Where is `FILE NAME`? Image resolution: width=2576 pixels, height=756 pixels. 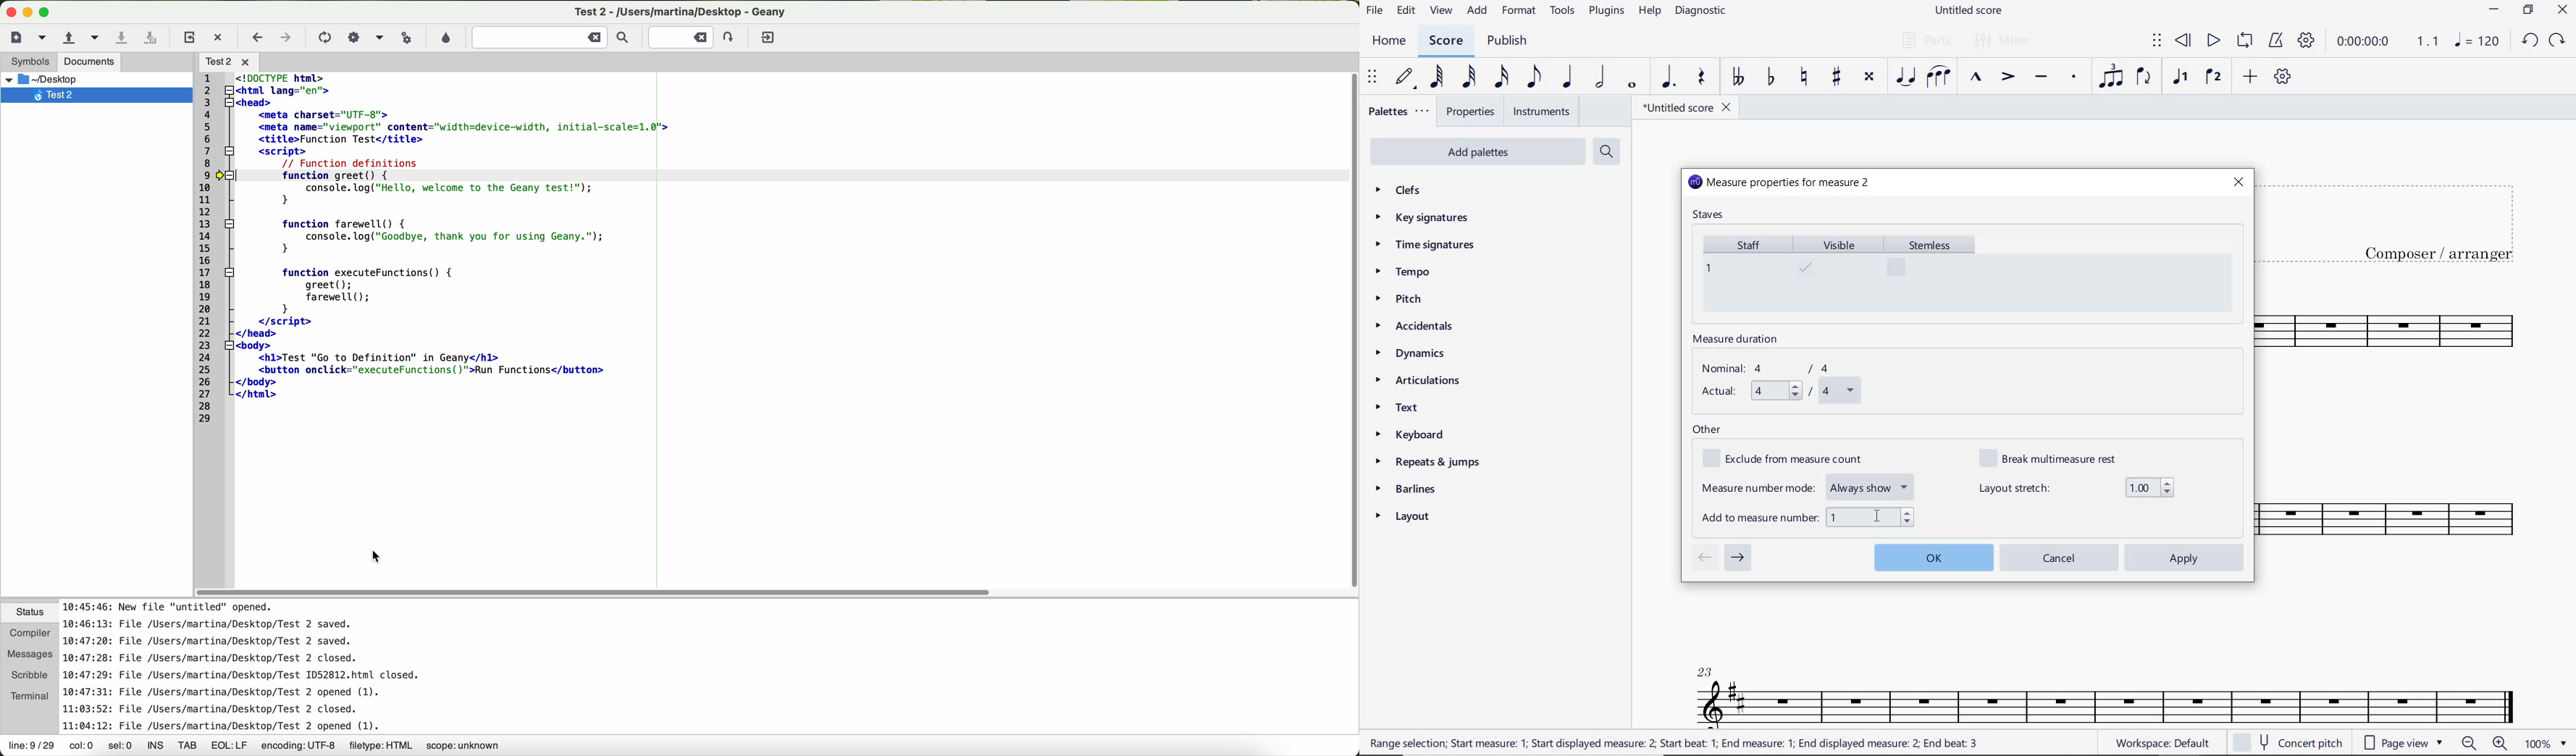 FILE NAME is located at coordinates (1686, 107).